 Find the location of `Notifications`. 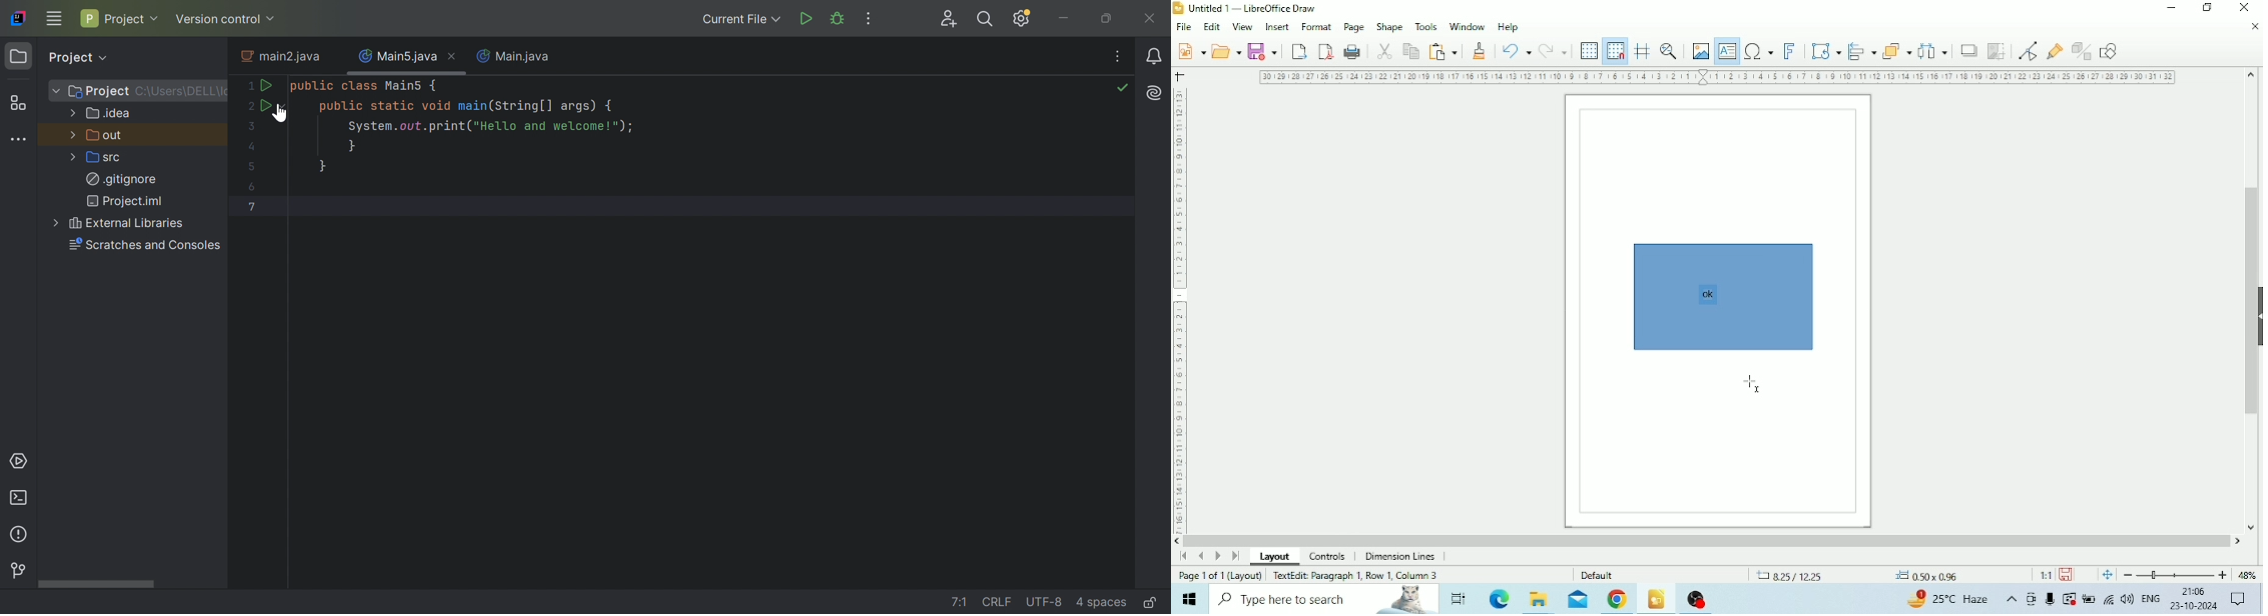

Notifications is located at coordinates (1157, 56).